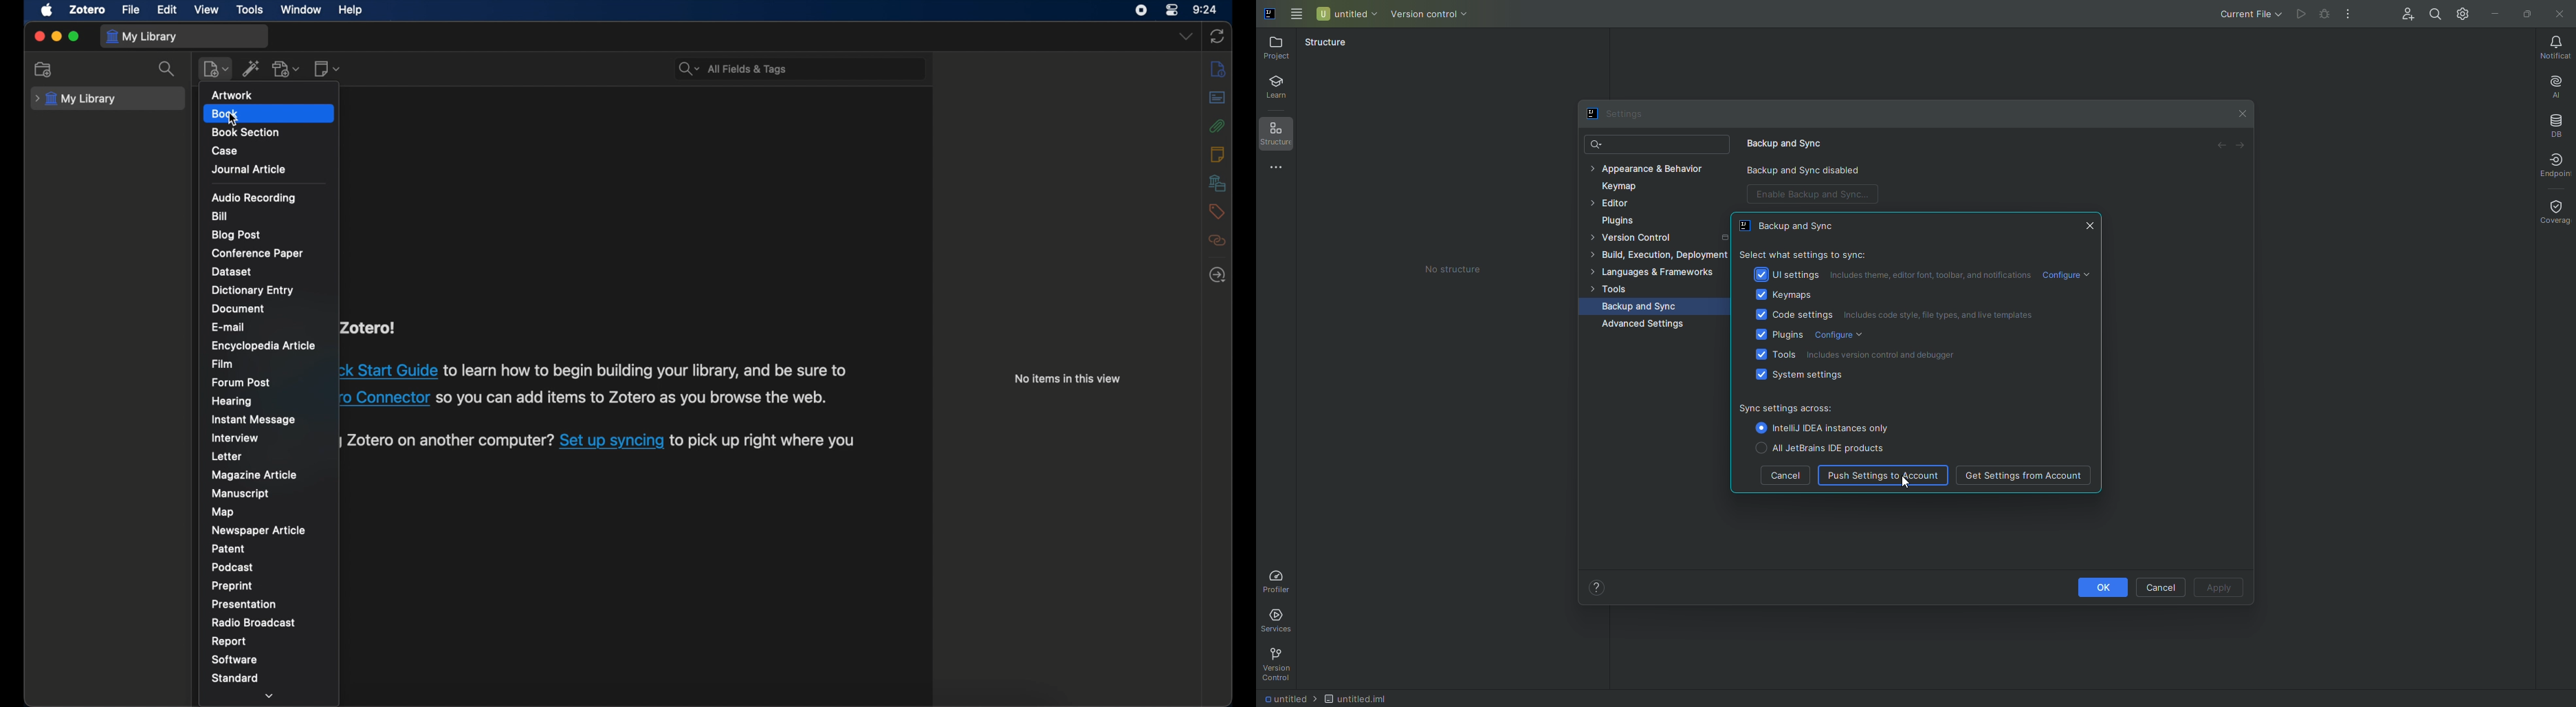  Describe the element at coordinates (228, 327) in the screenshot. I see `e-mail` at that location.